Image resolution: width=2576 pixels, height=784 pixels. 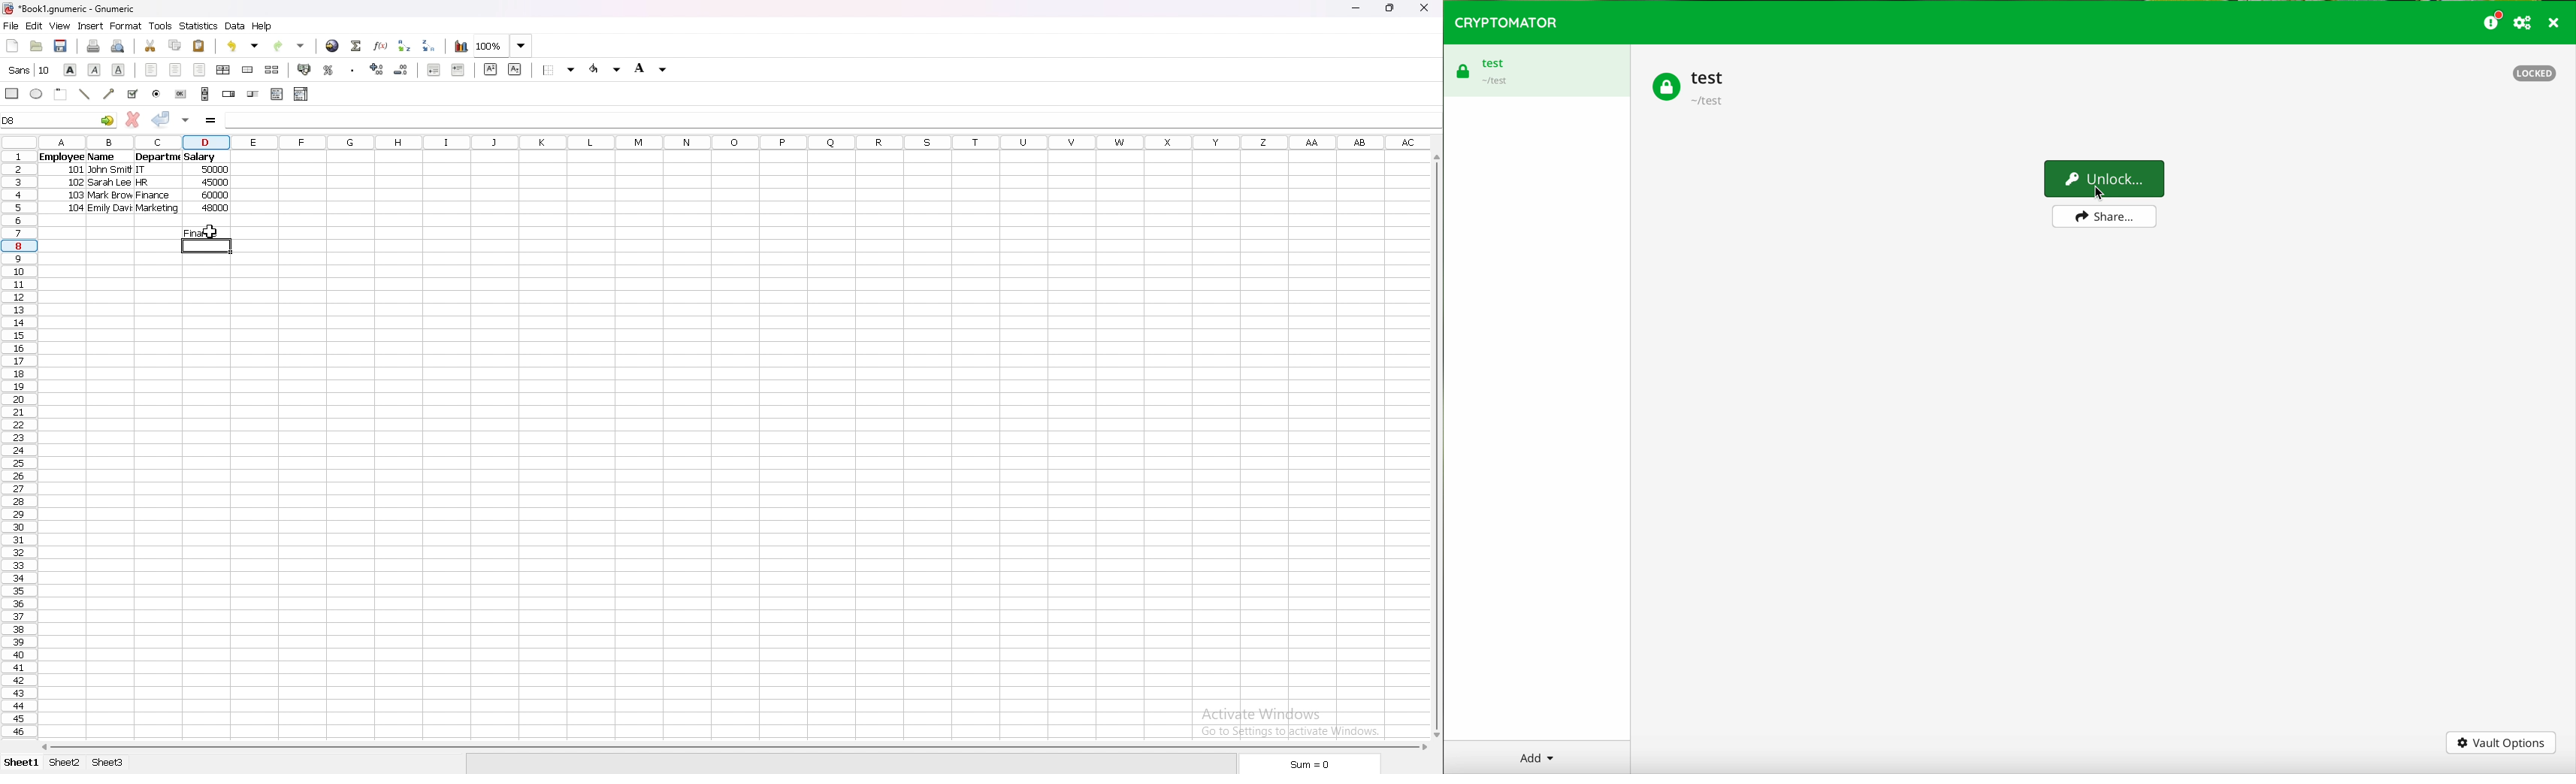 I want to click on arrowed line, so click(x=110, y=93).